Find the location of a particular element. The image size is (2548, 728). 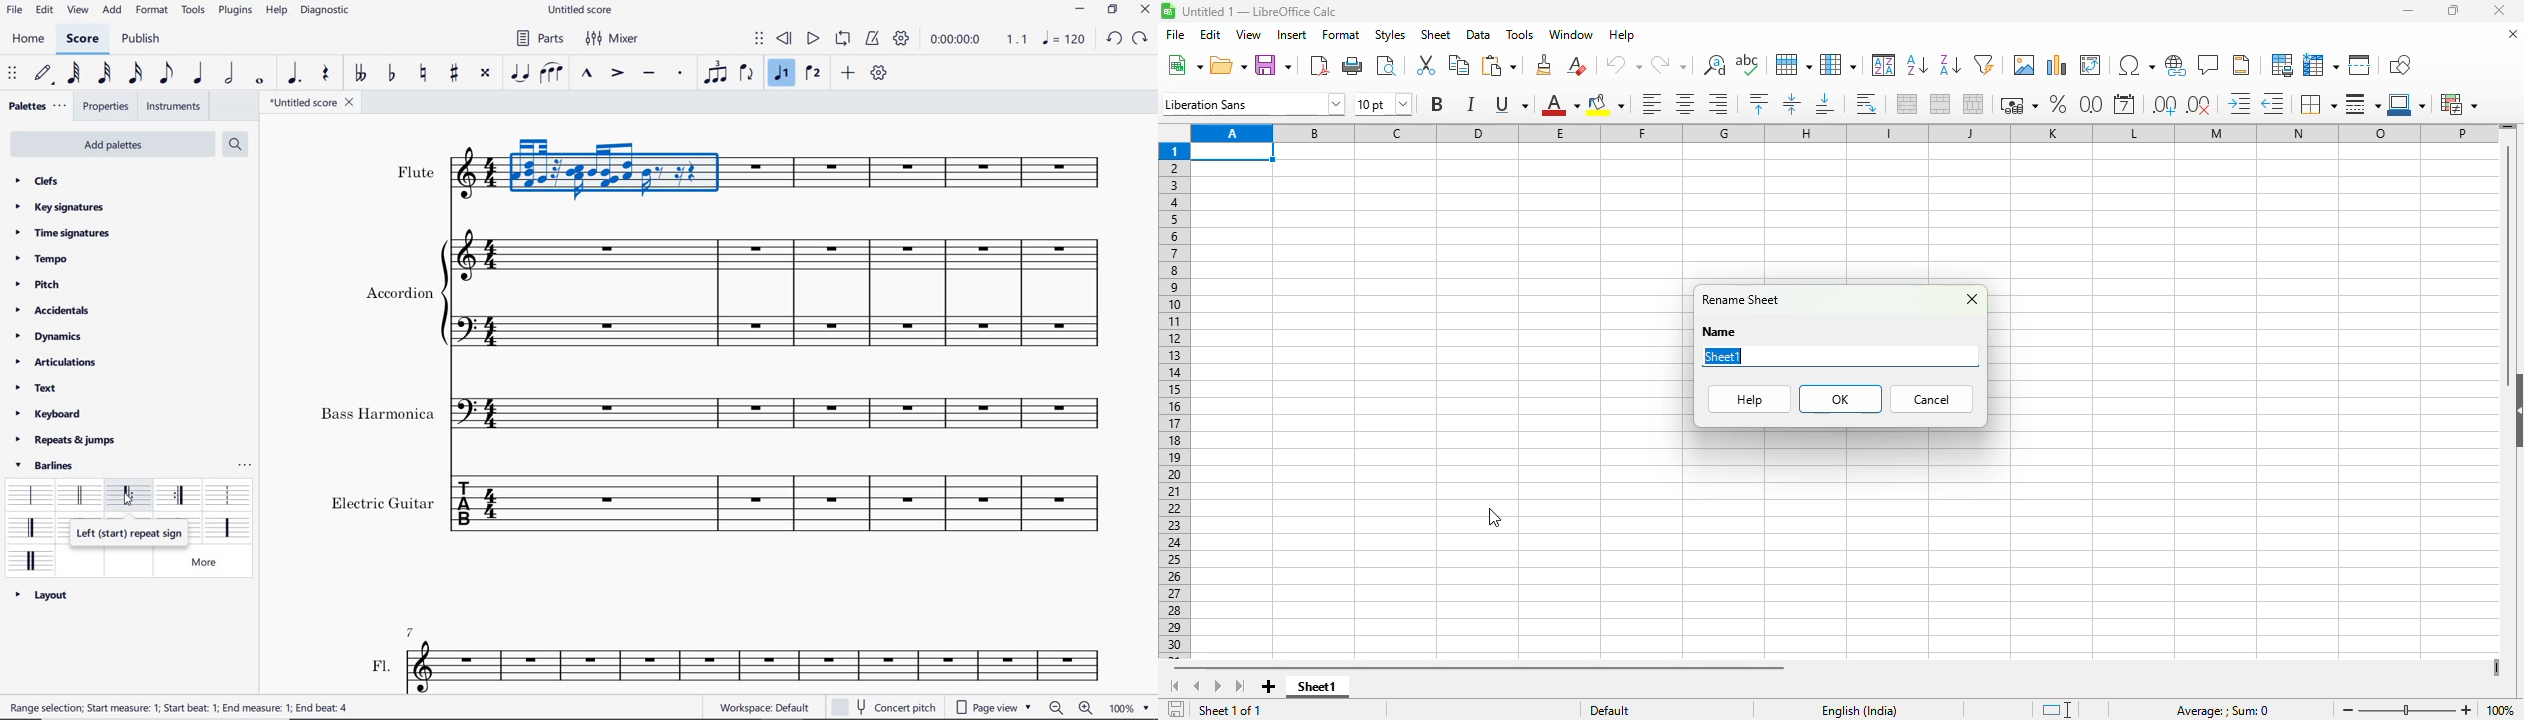

horizontal scroll bar is located at coordinates (1481, 668).